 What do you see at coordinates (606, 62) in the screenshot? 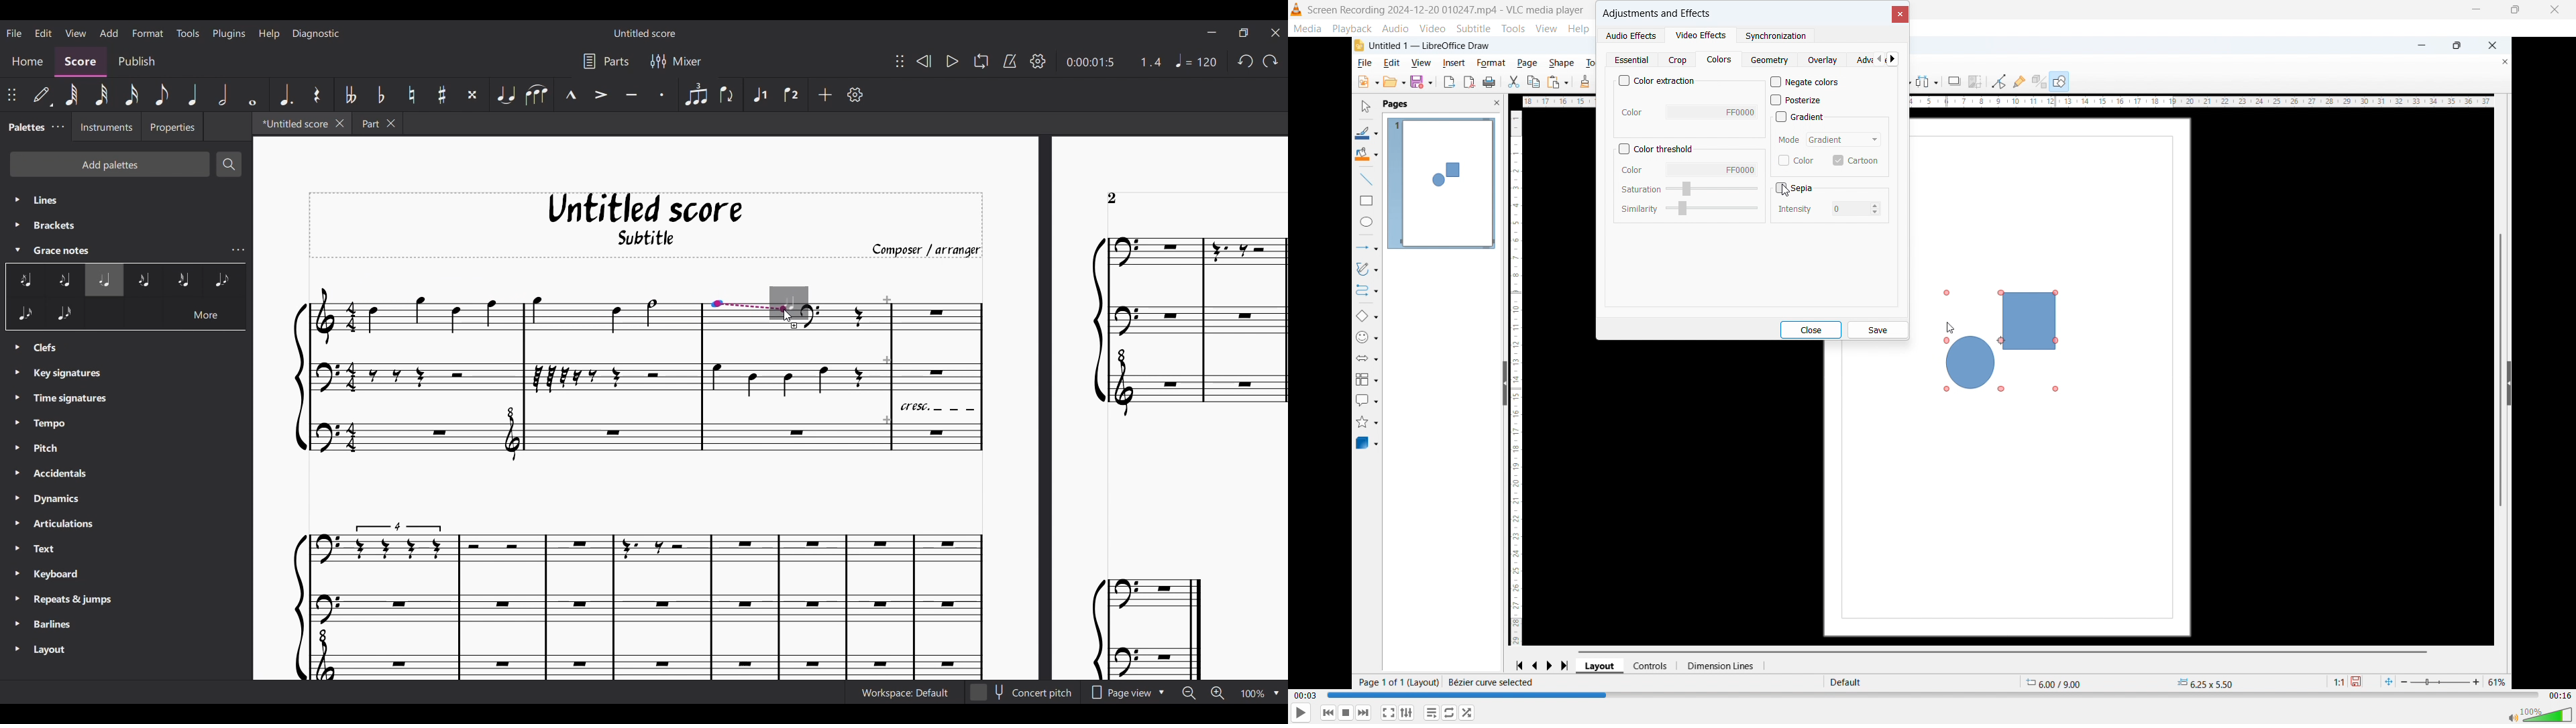
I see `Parts settings` at bounding box center [606, 62].